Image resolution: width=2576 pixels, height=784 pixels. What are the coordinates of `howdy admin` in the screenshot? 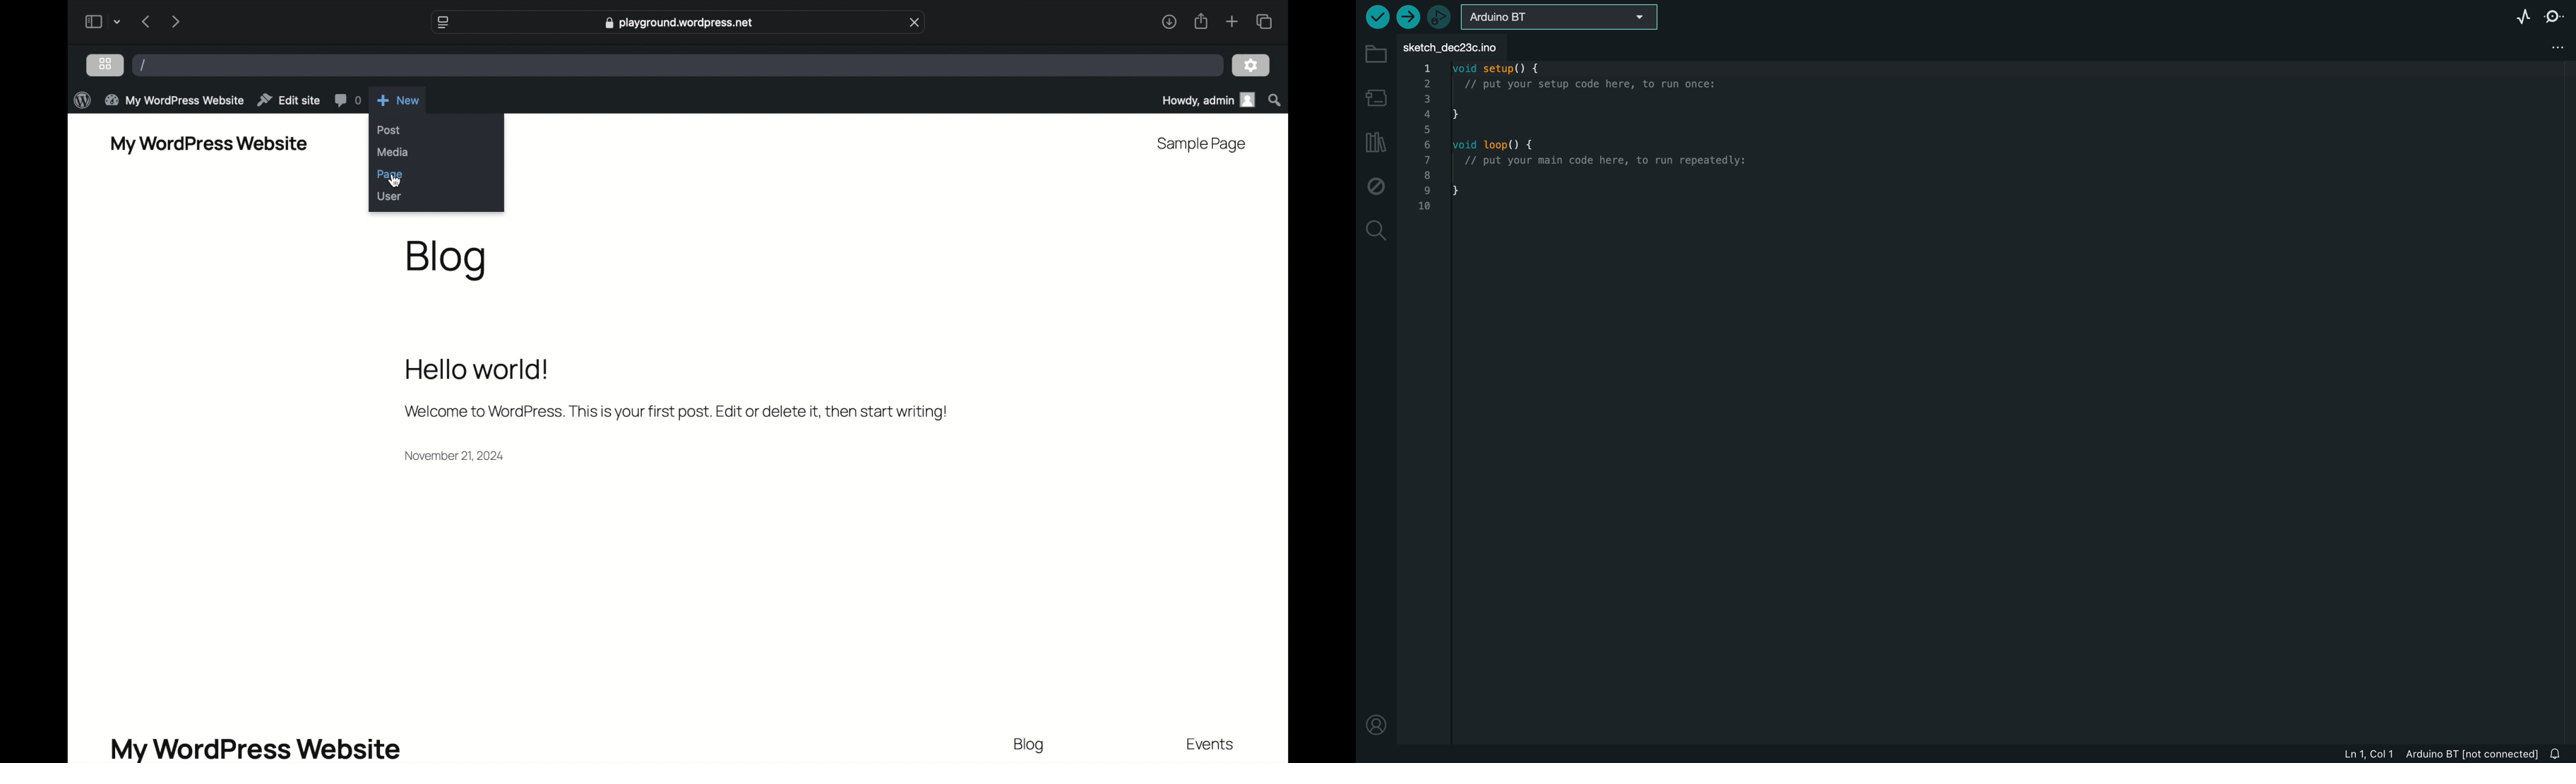 It's located at (1208, 100).